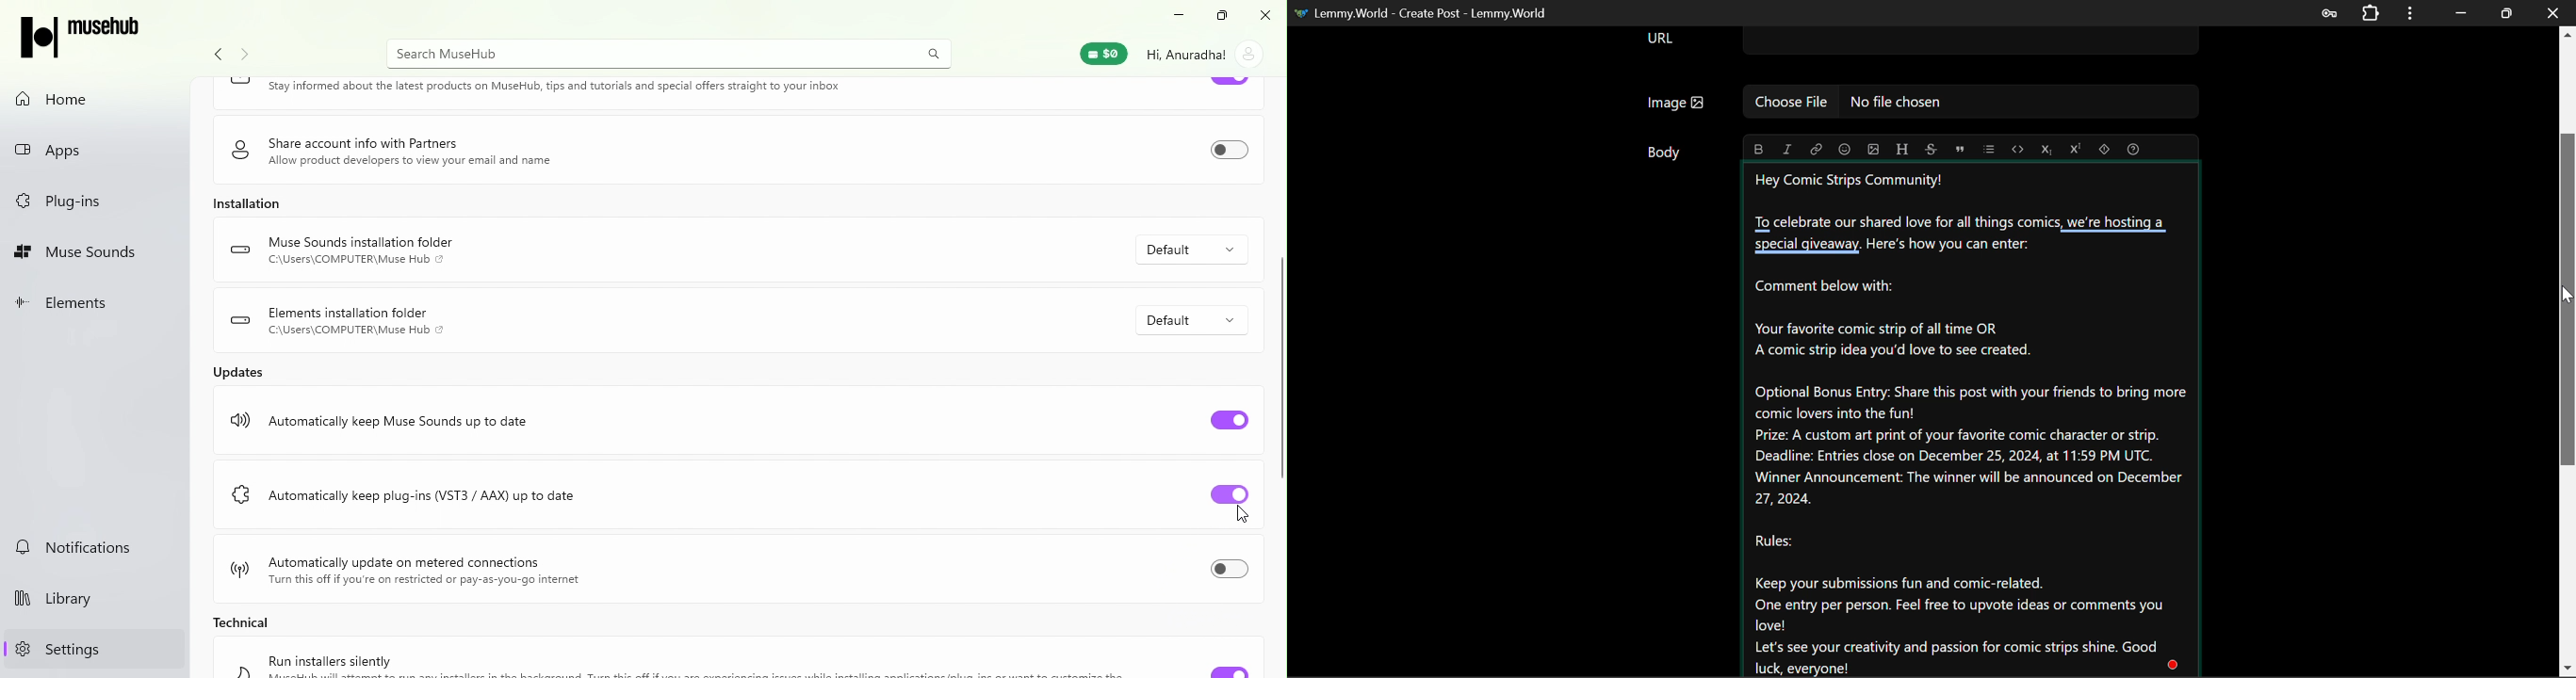 Image resolution: width=2576 pixels, height=700 pixels. I want to click on Home, so click(94, 100).